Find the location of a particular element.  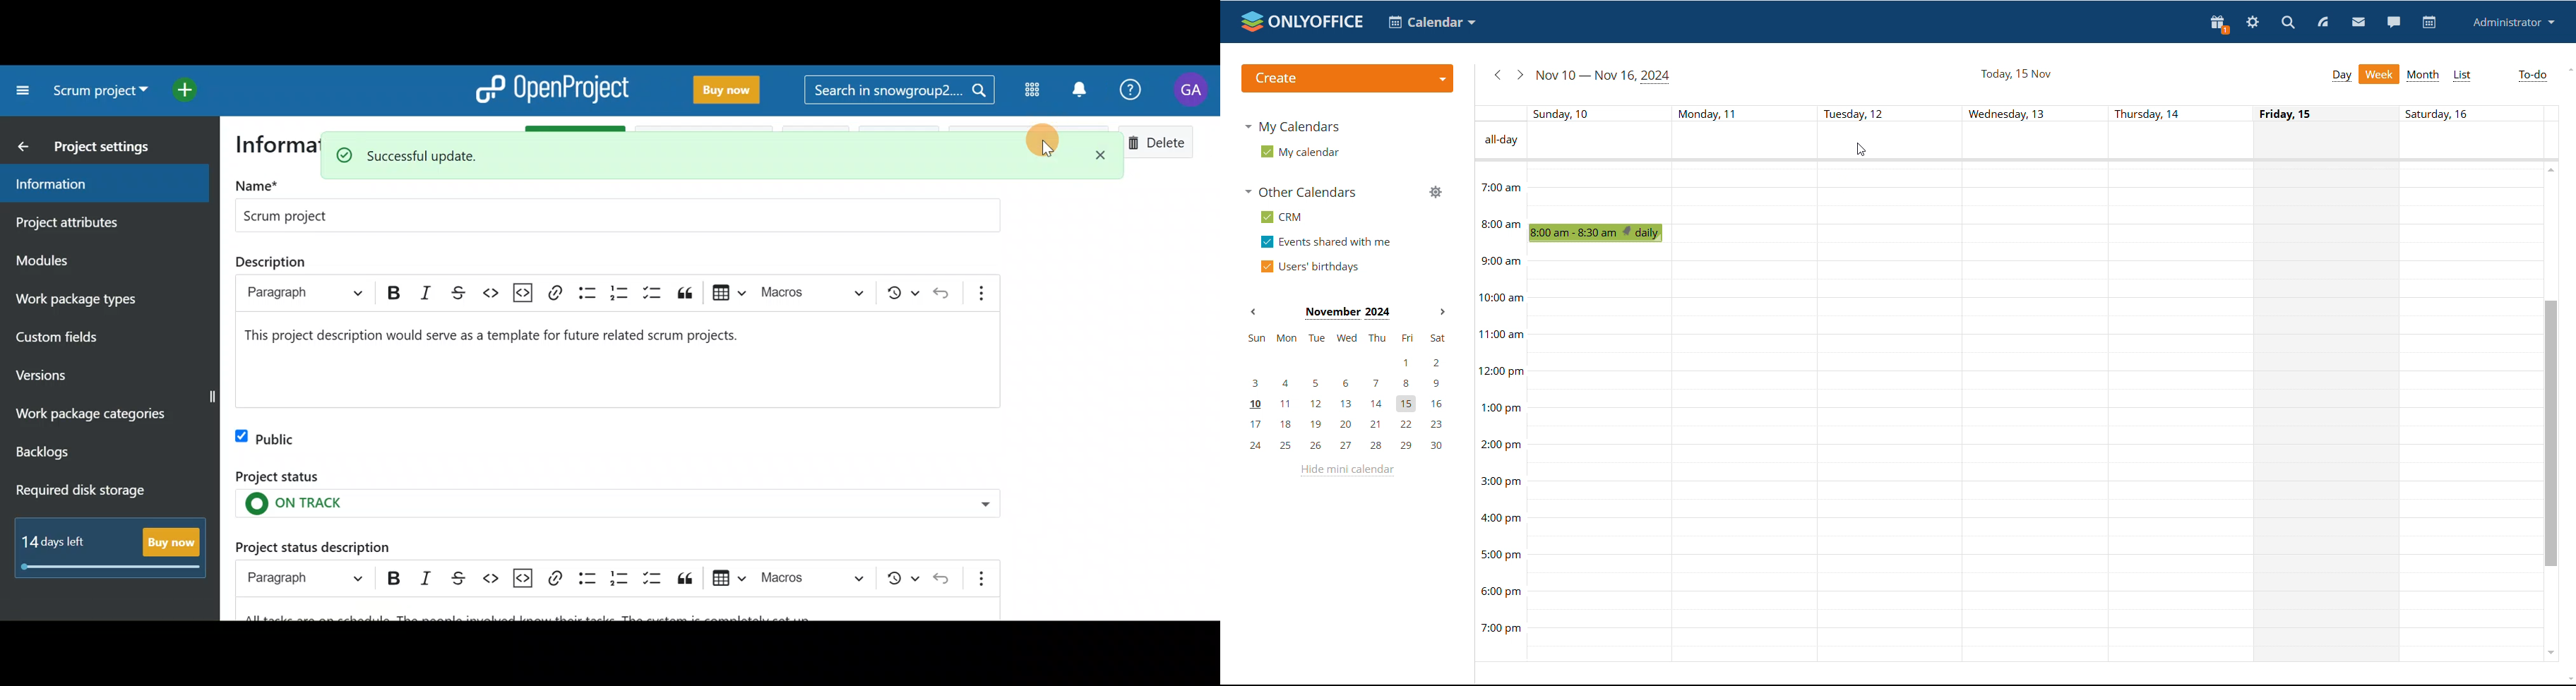

to-do list is located at coordinates (651, 293).